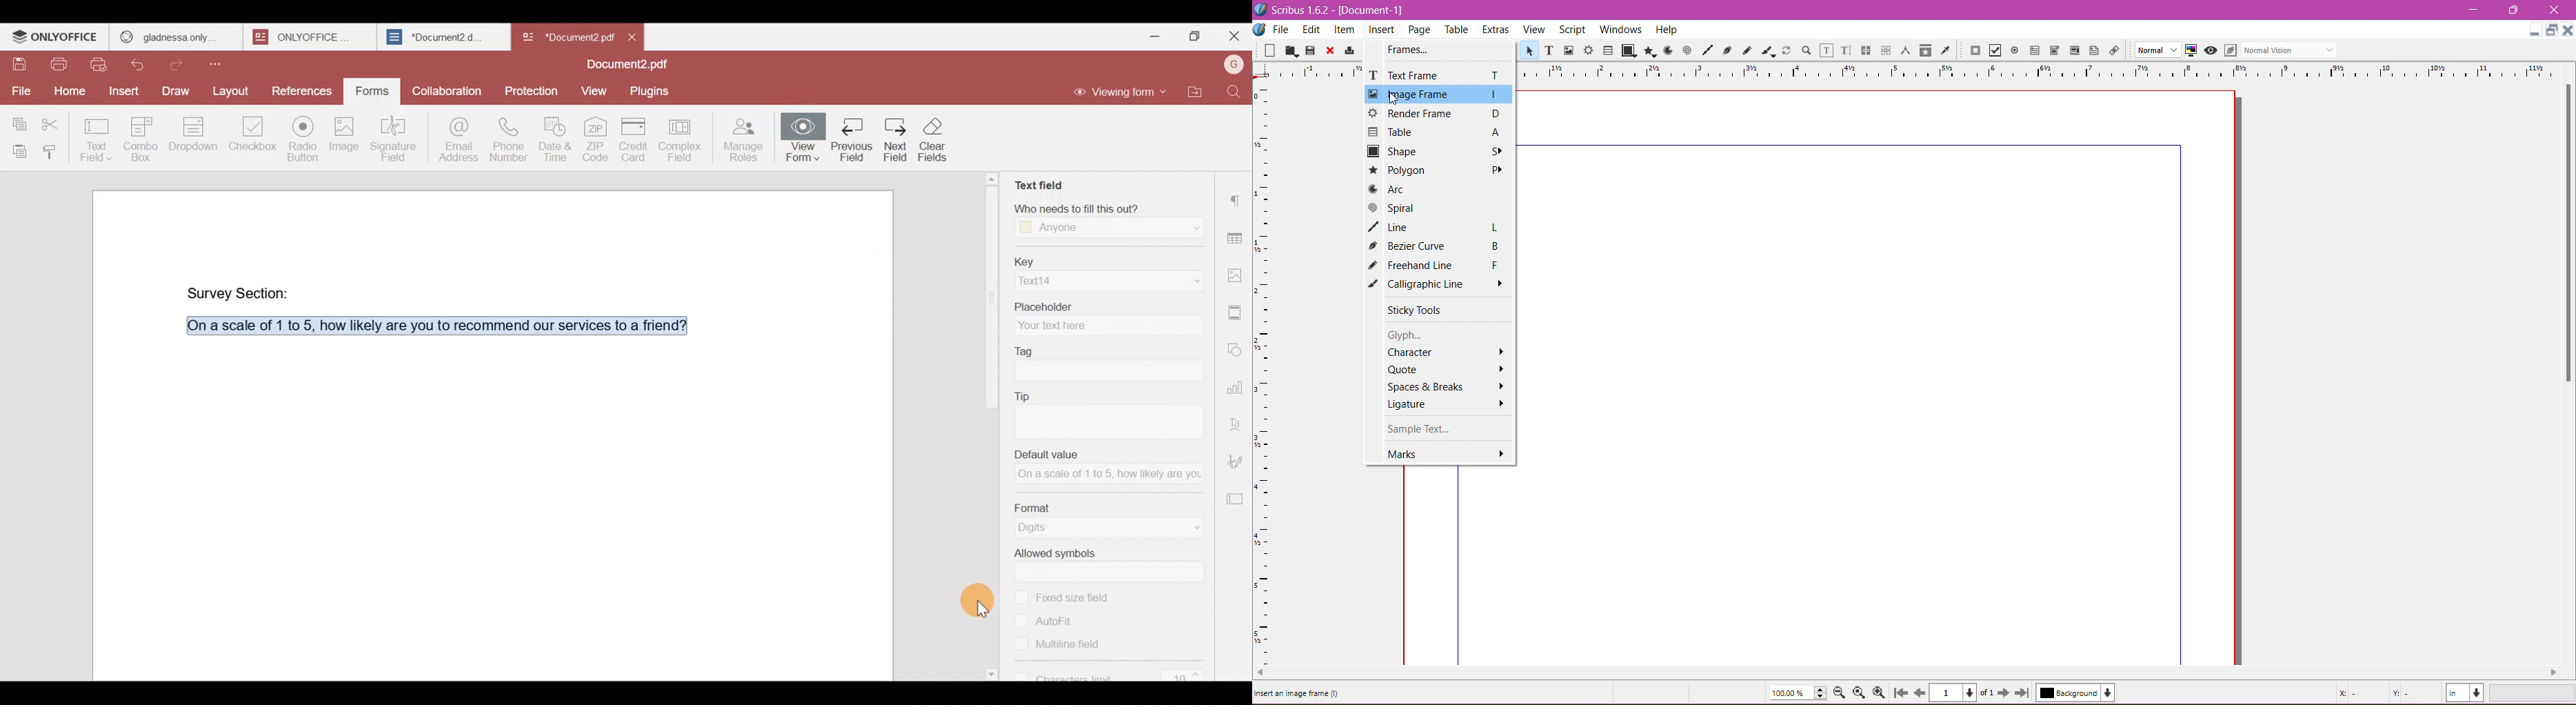 The height and width of the screenshot is (728, 2576). I want to click on Copy, so click(19, 118).